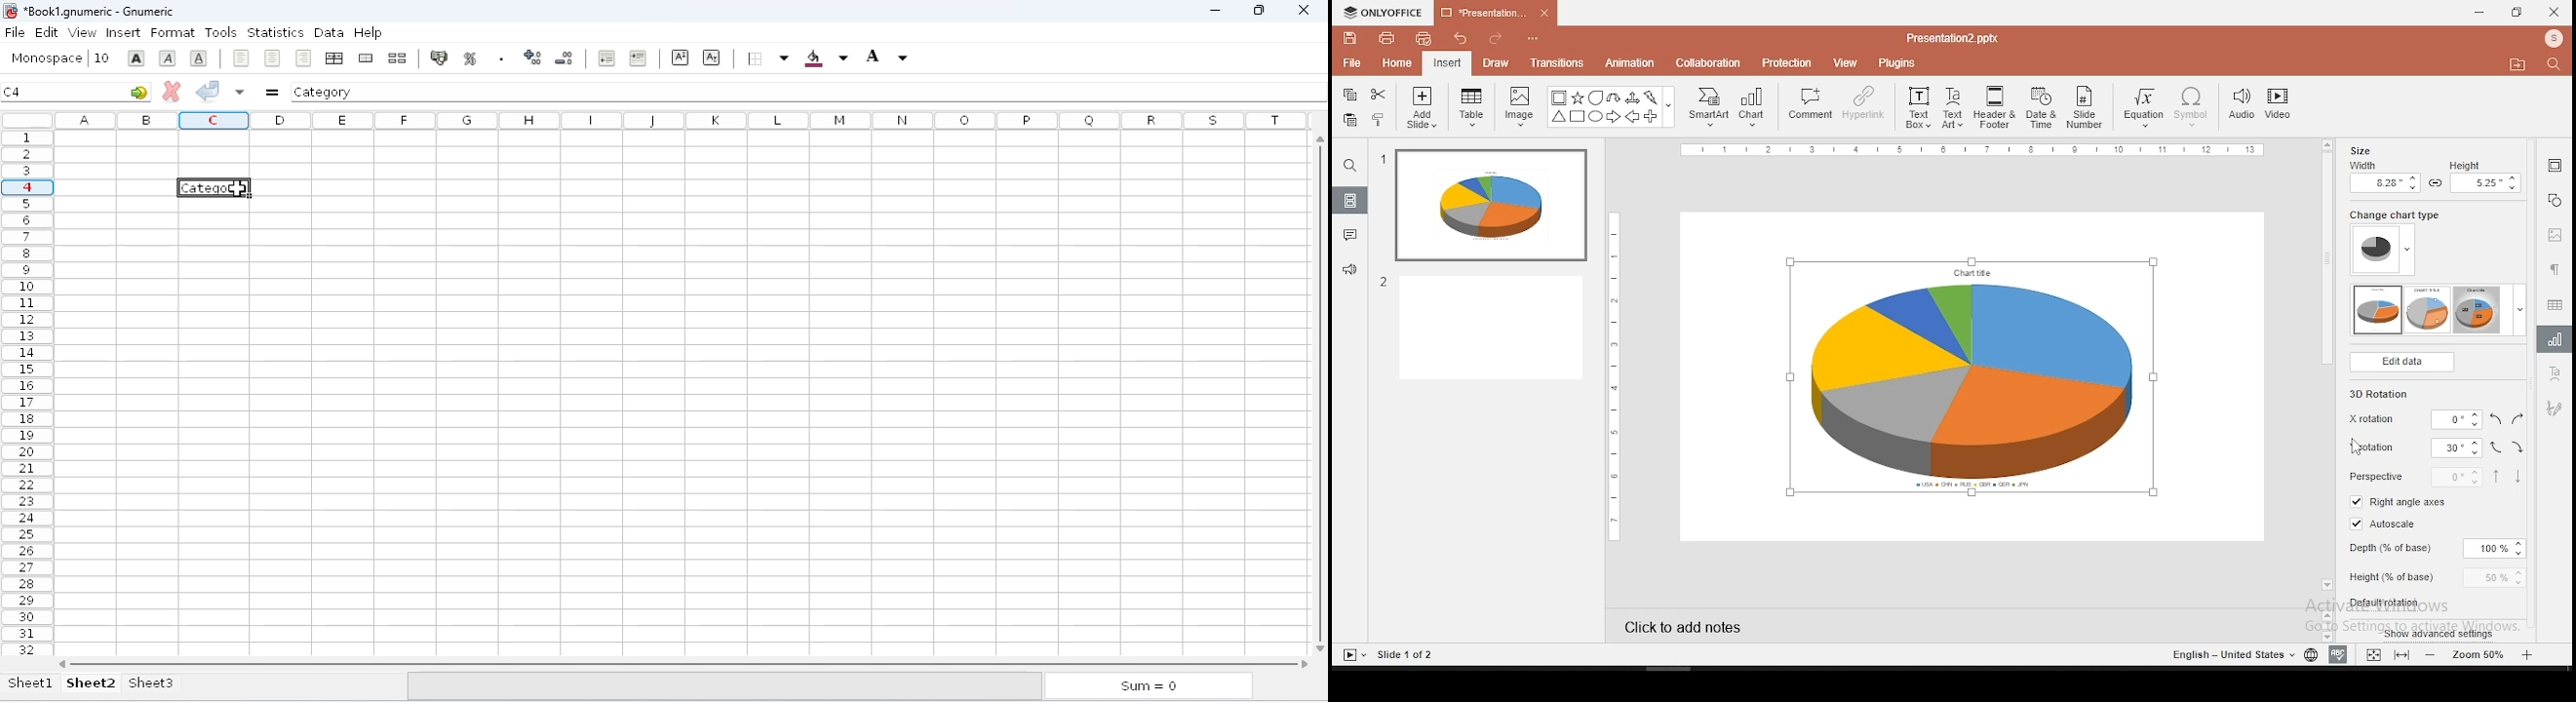 Image resolution: width=2576 pixels, height=728 pixels. Describe the element at coordinates (1379, 95) in the screenshot. I see `cut` at that location.